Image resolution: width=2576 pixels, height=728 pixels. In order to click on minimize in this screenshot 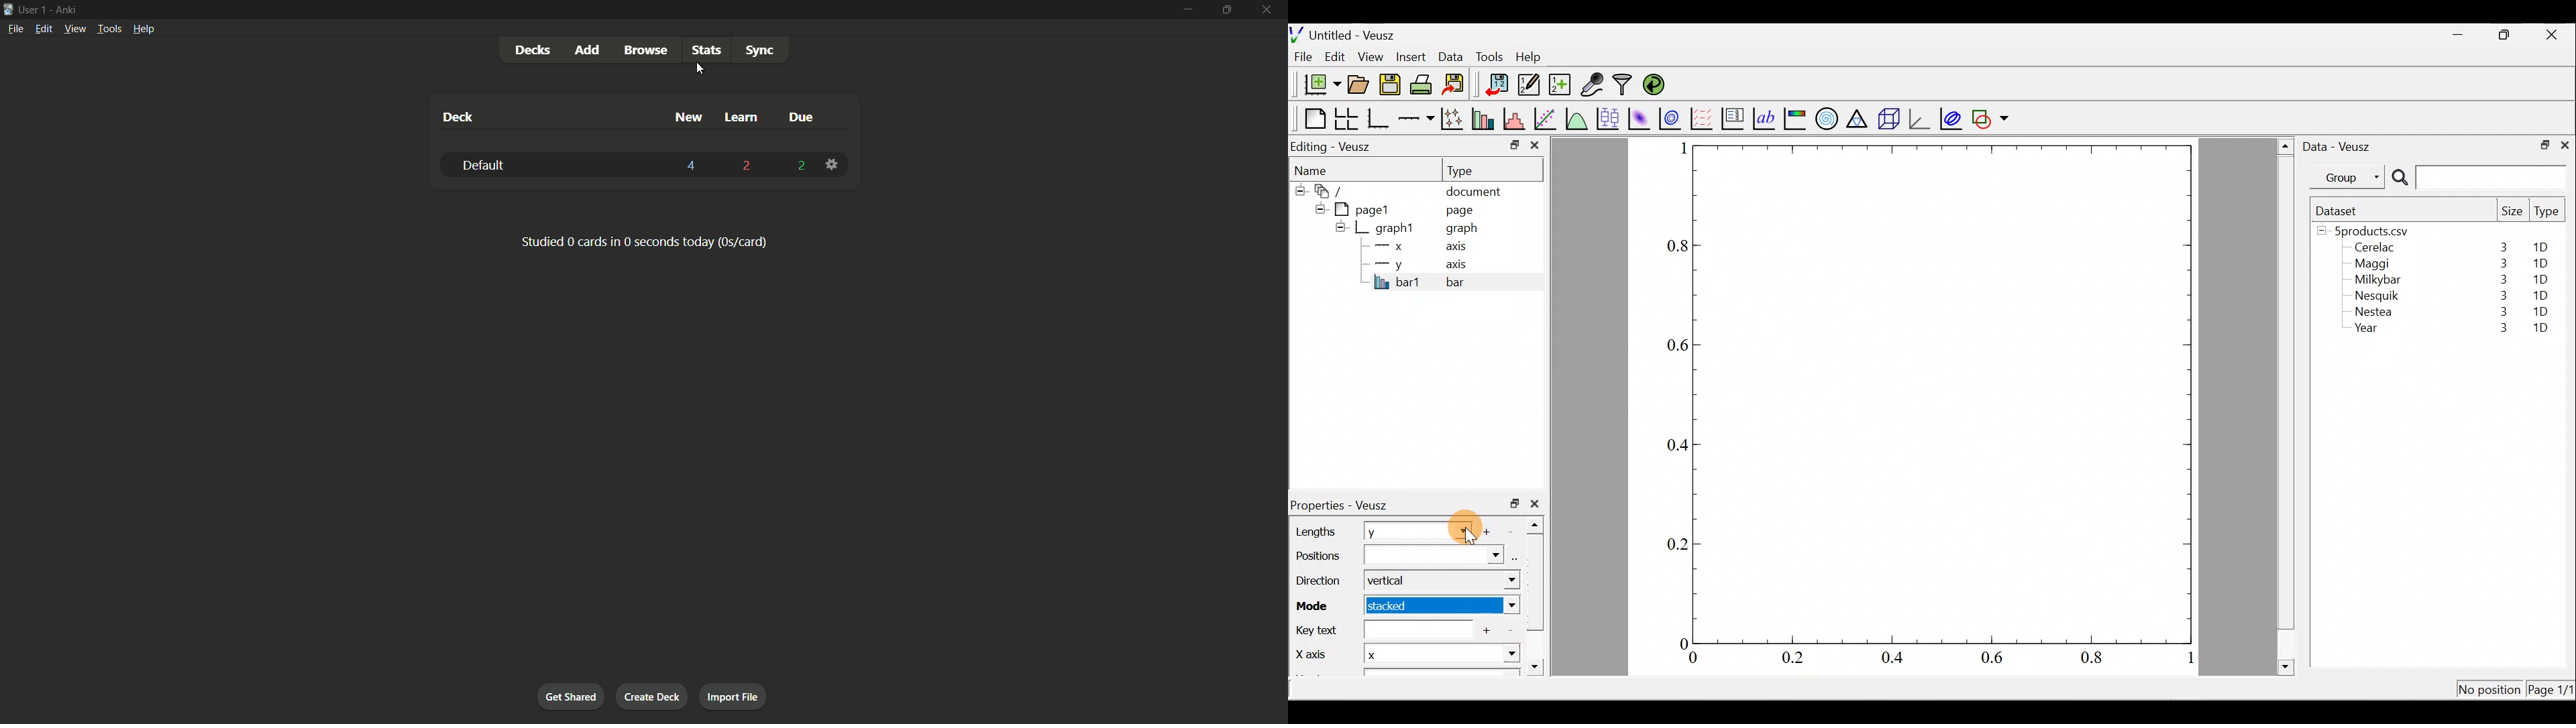, I will do `click(1513, 144)`.